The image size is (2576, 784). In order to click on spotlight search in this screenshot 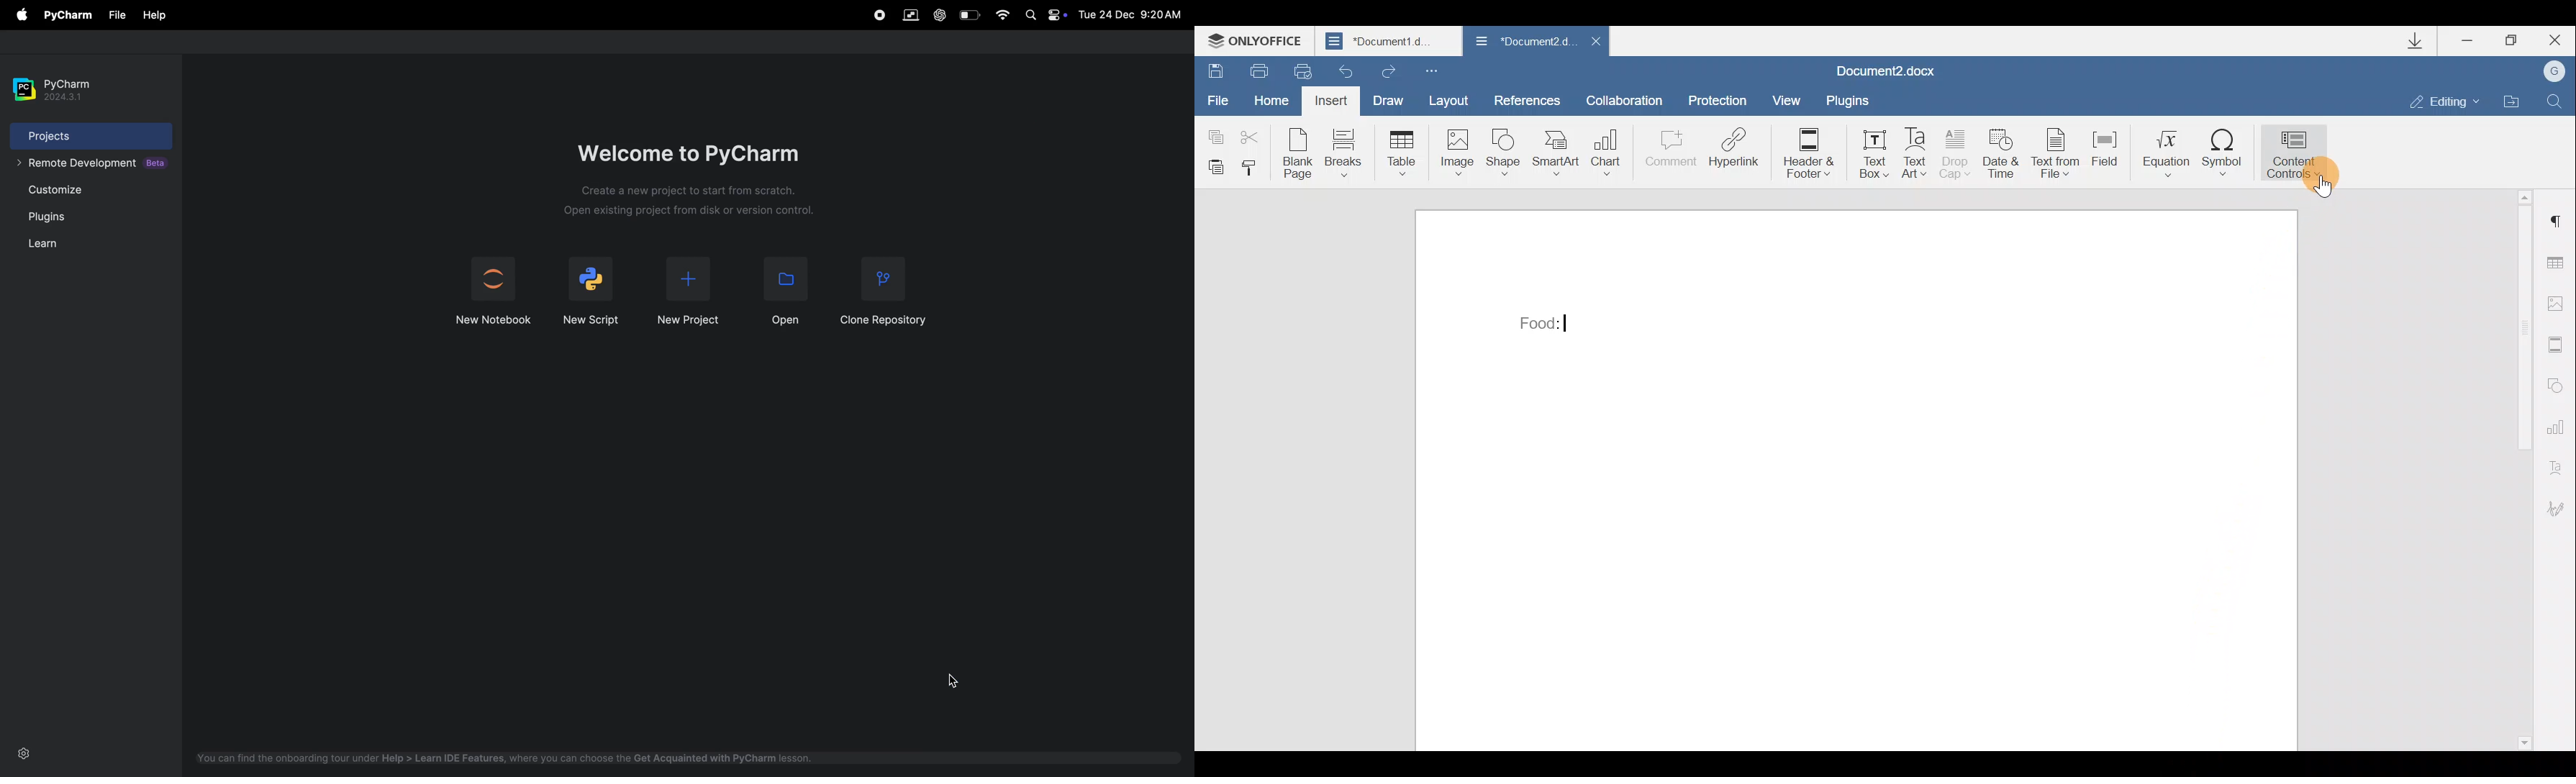, I will do `click(1030, 15)`.